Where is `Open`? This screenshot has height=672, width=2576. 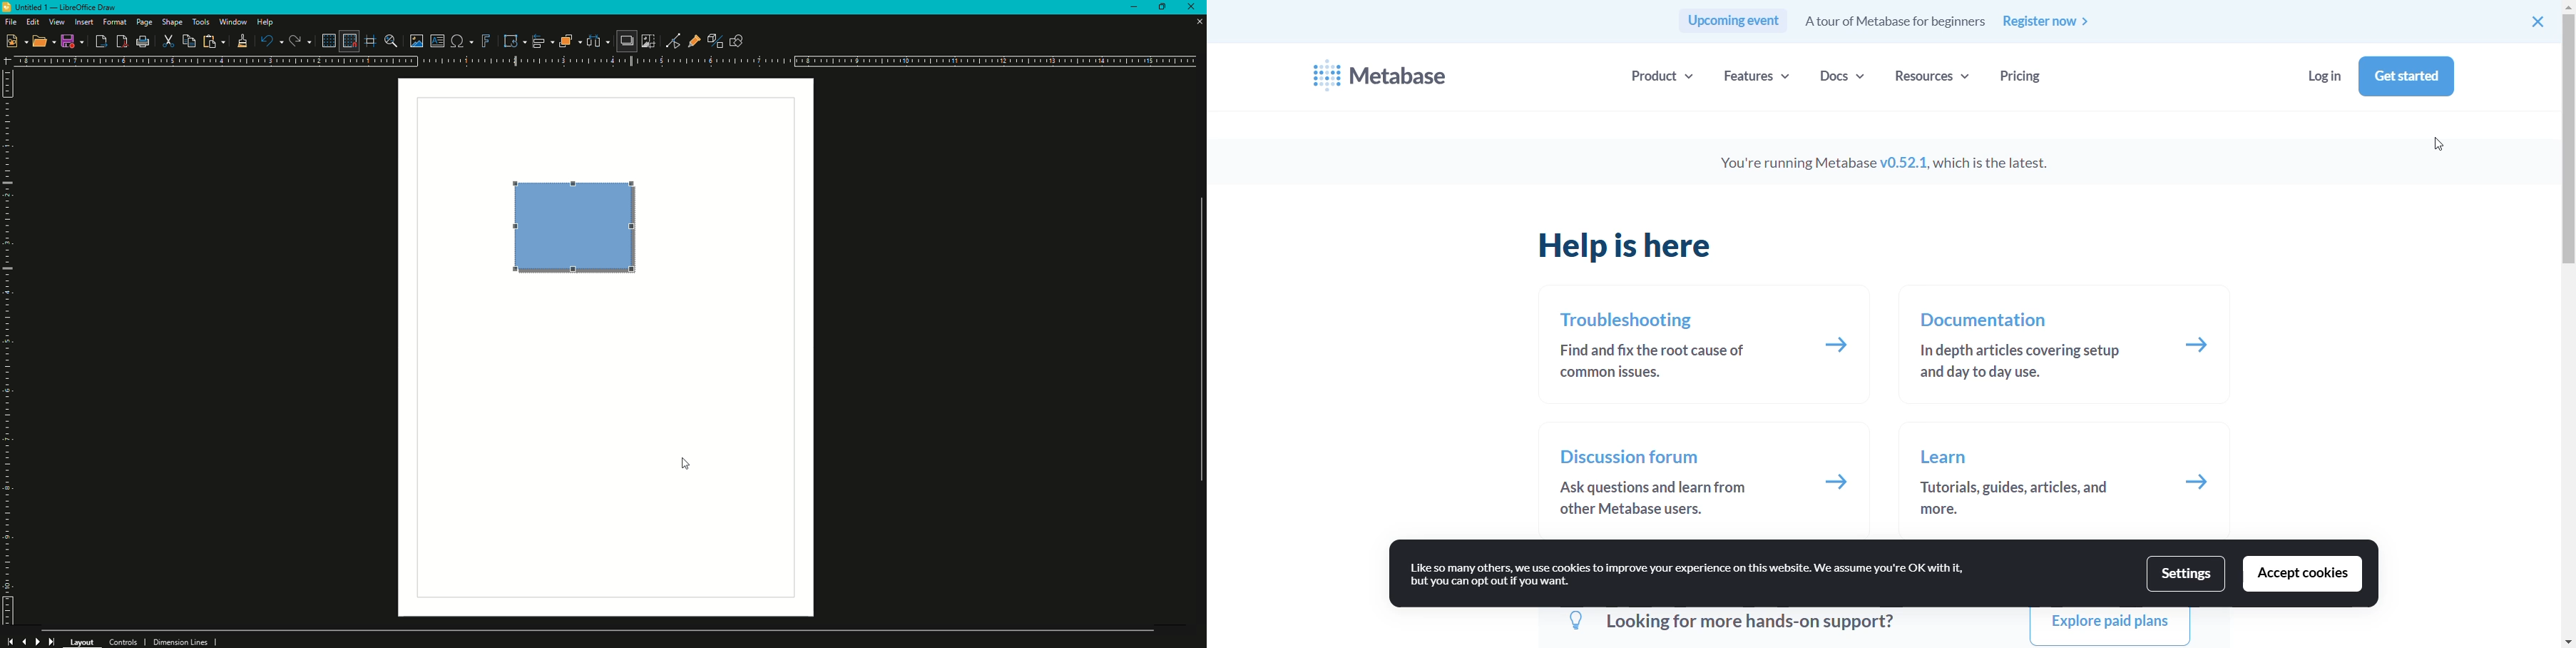
Open is located at coordinates (44, 43).